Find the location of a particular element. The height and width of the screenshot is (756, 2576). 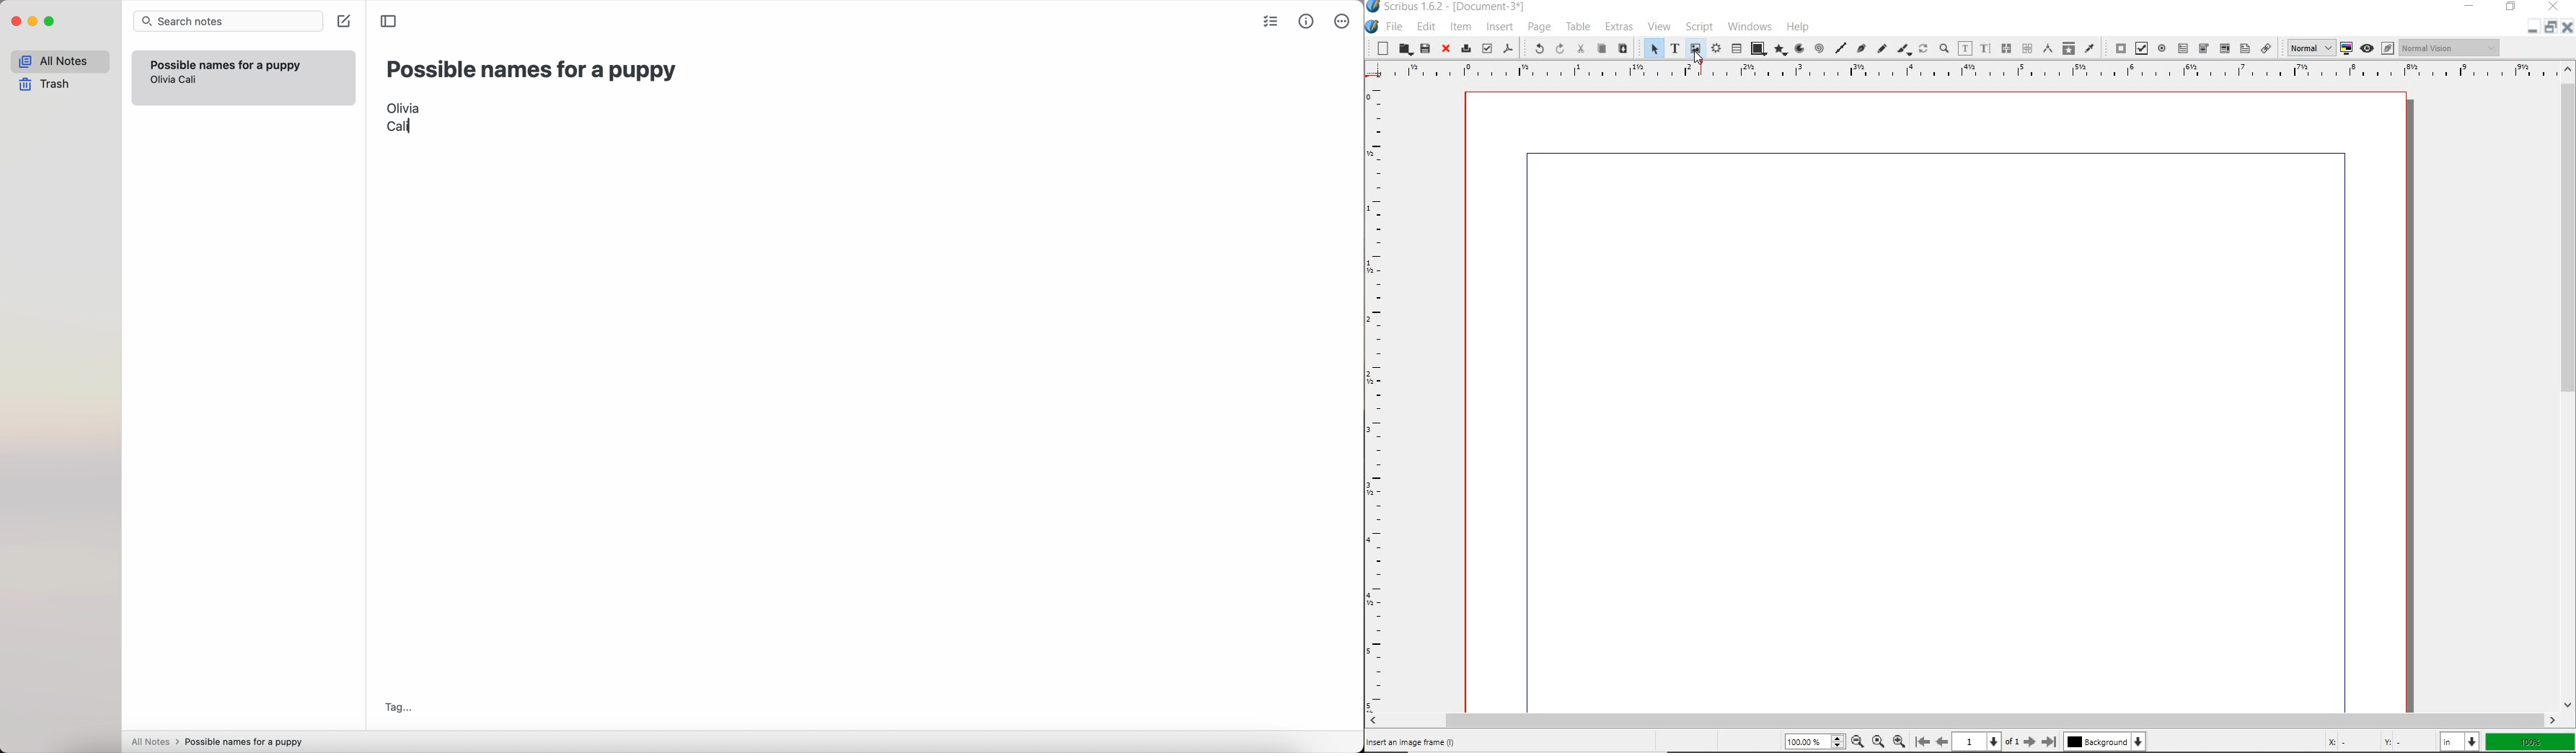

paste is located at coordinates (1624, 49).